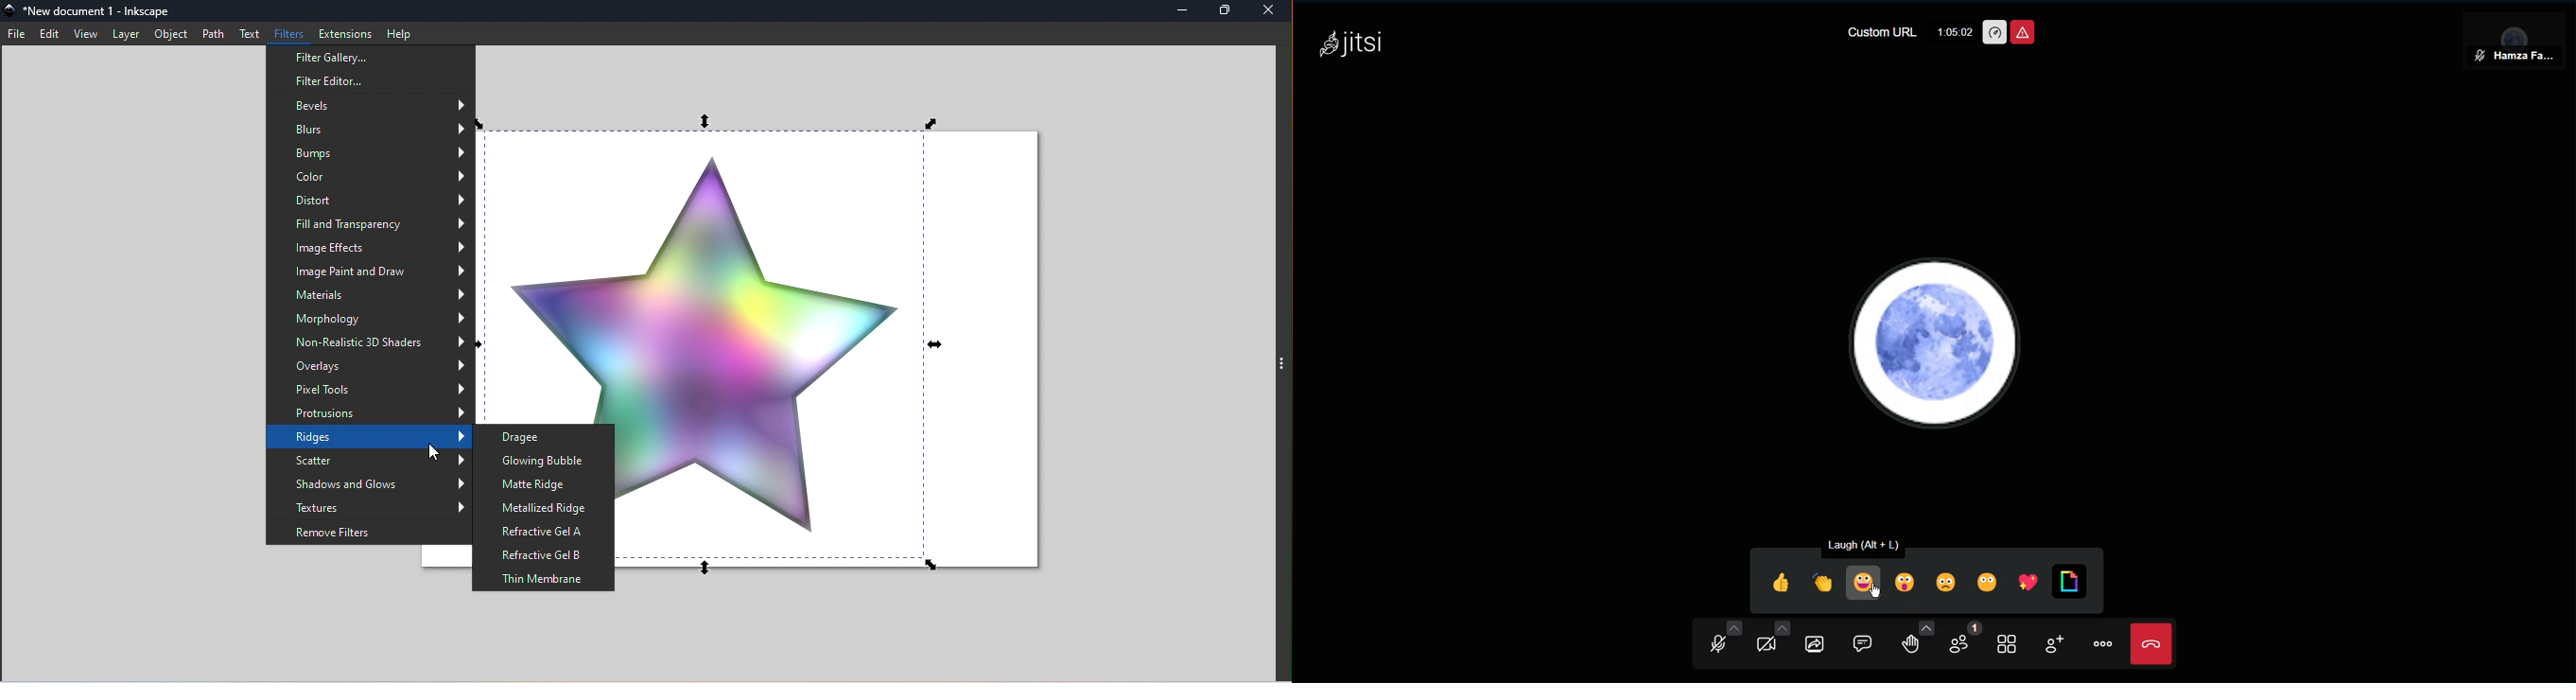 Image resolution: width=2576 pixels, height=700 pixels. Describe the element at coordinates (1994, 32) in the screenshot. I see `Performance Settings` at that location.